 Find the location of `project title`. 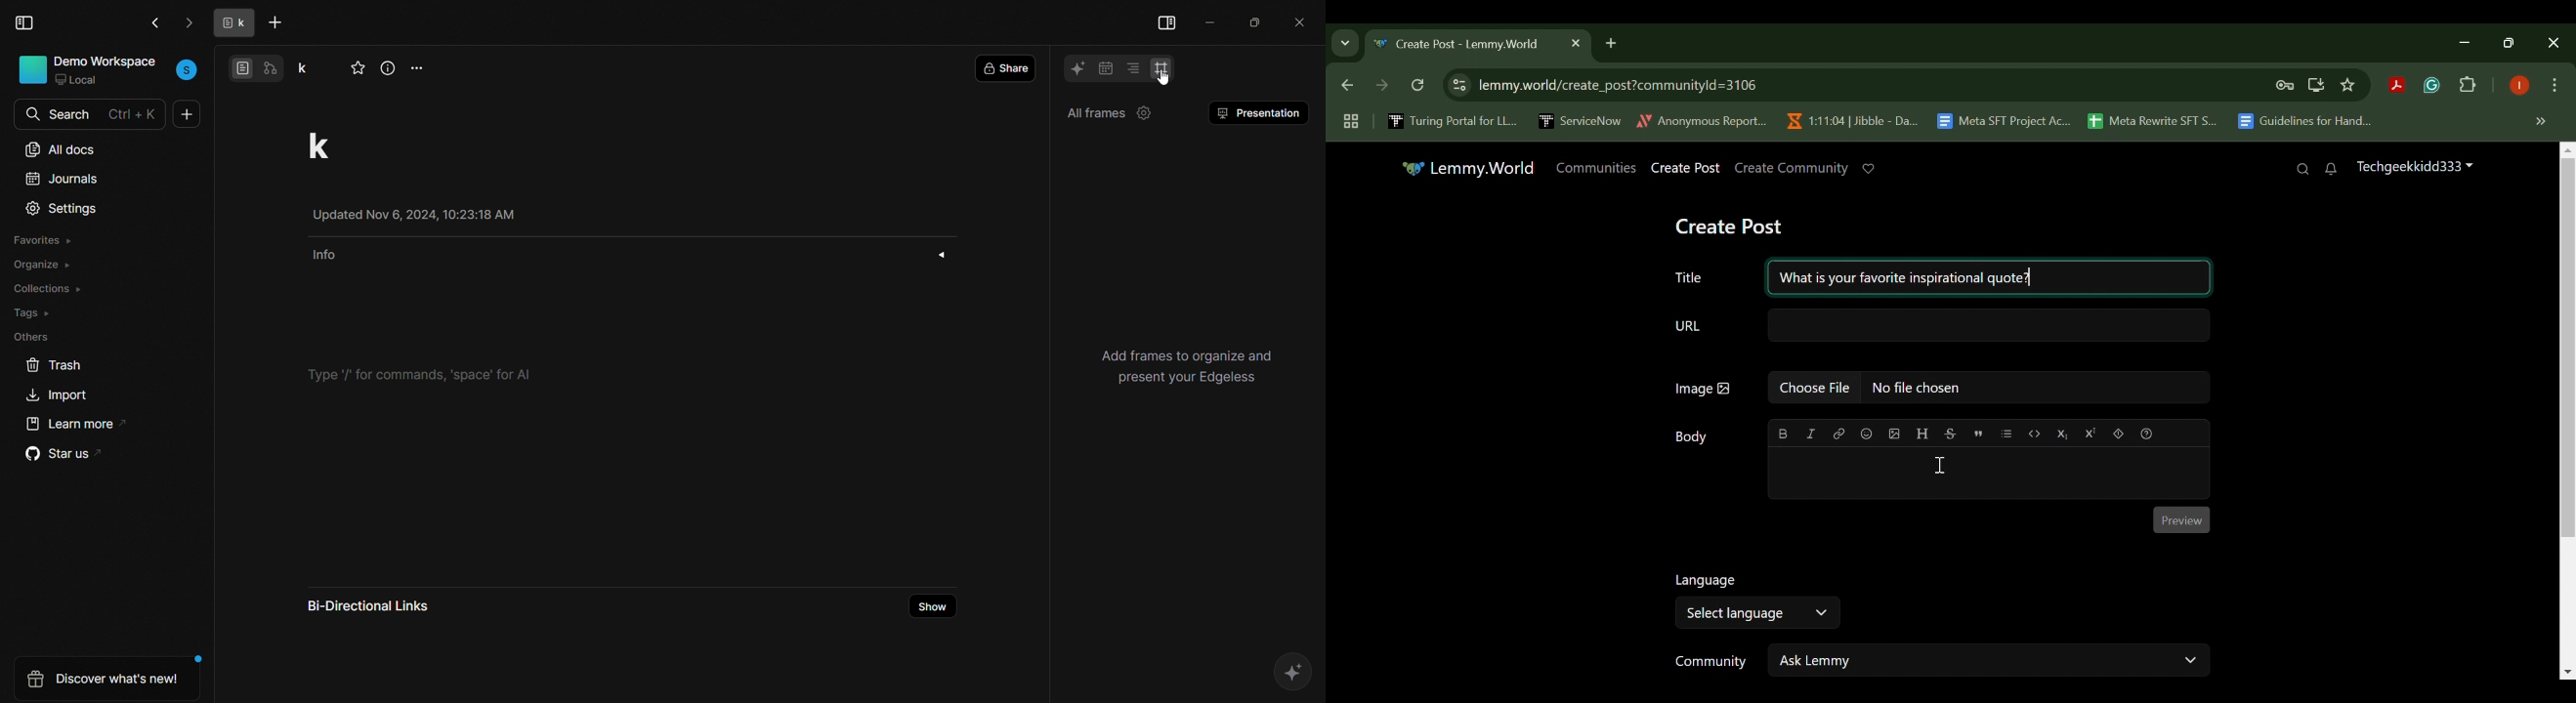

project title is located at coordinates (335, 145).